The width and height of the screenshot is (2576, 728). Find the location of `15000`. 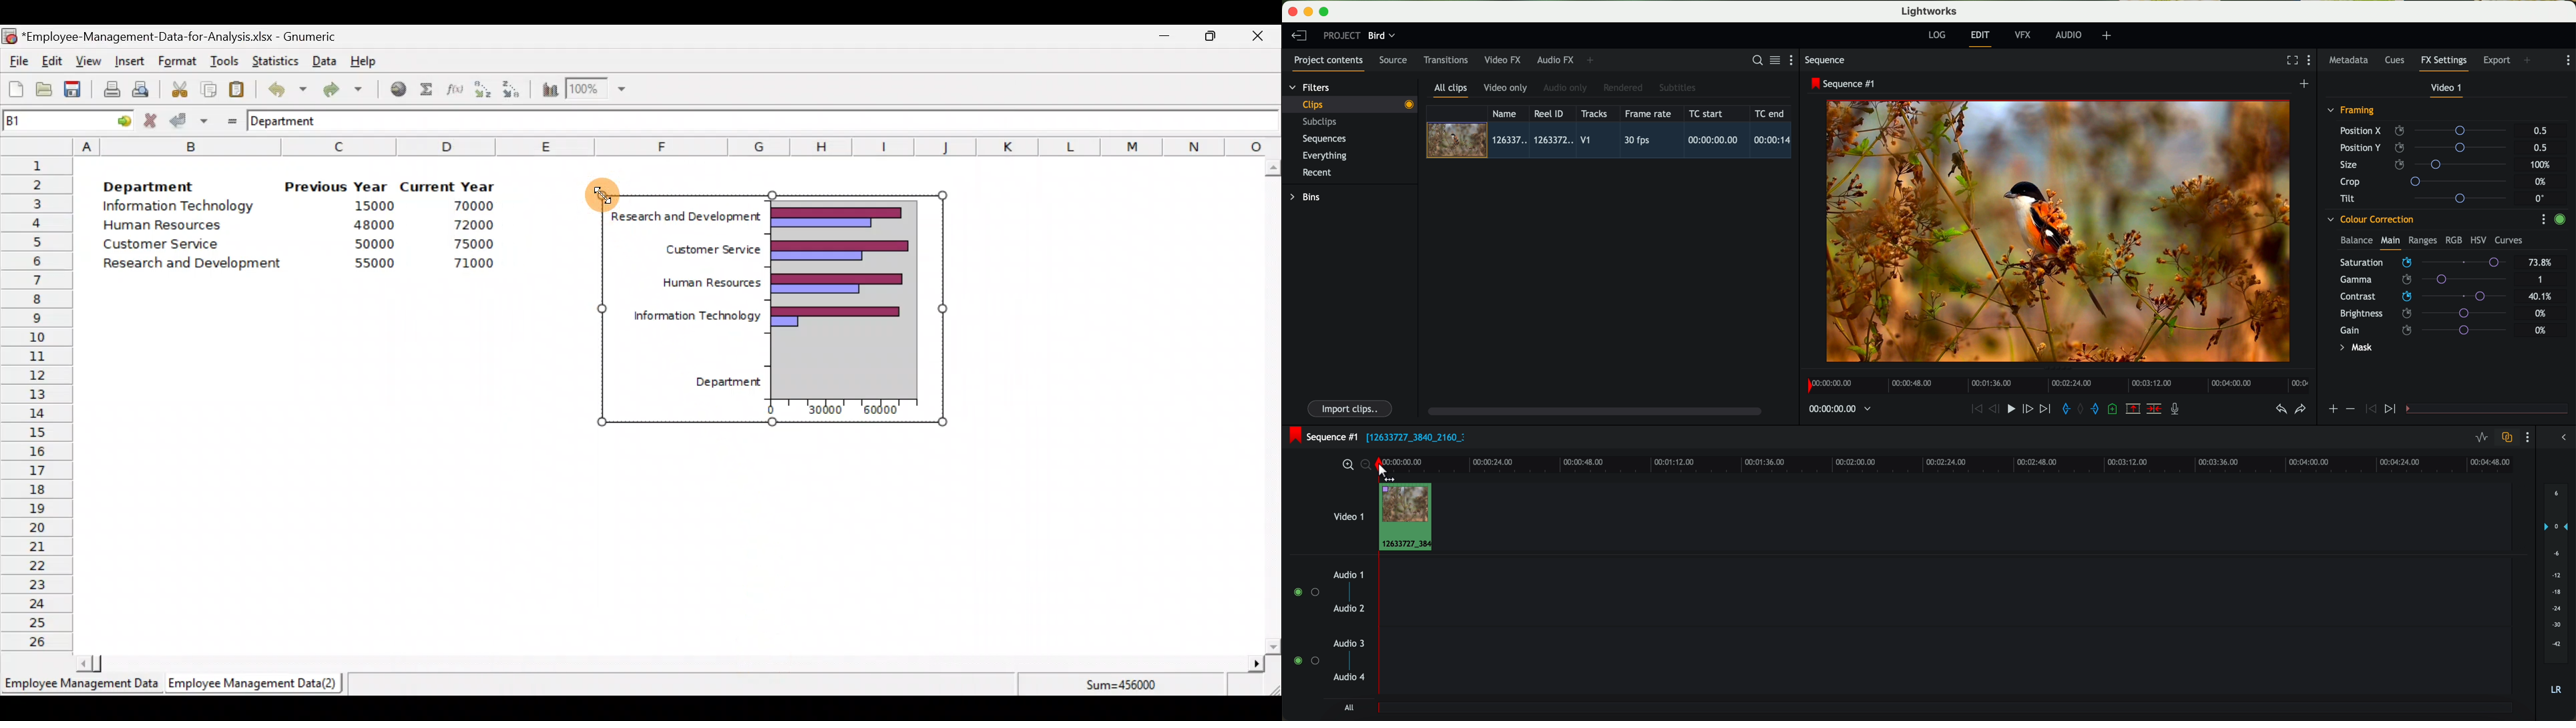

15000 is located at coordinates (369, 205).